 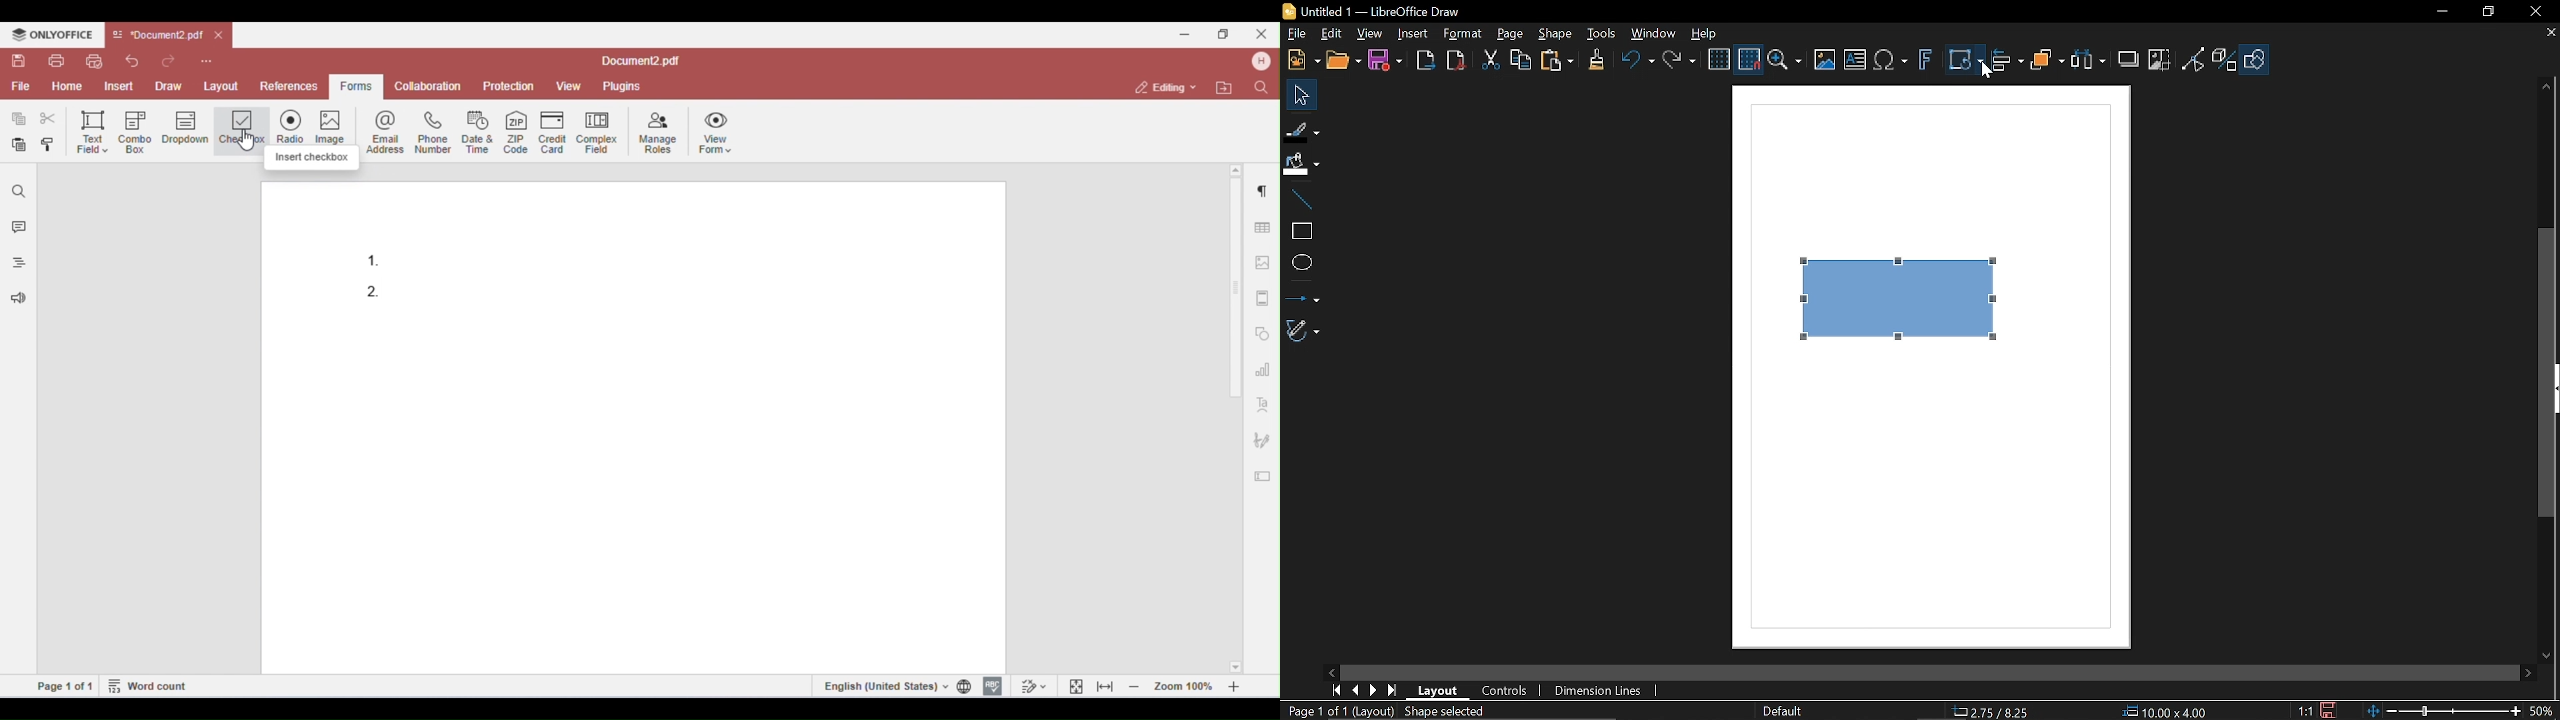 I want to click on Snap to grid, so click(x=1748, y=60).